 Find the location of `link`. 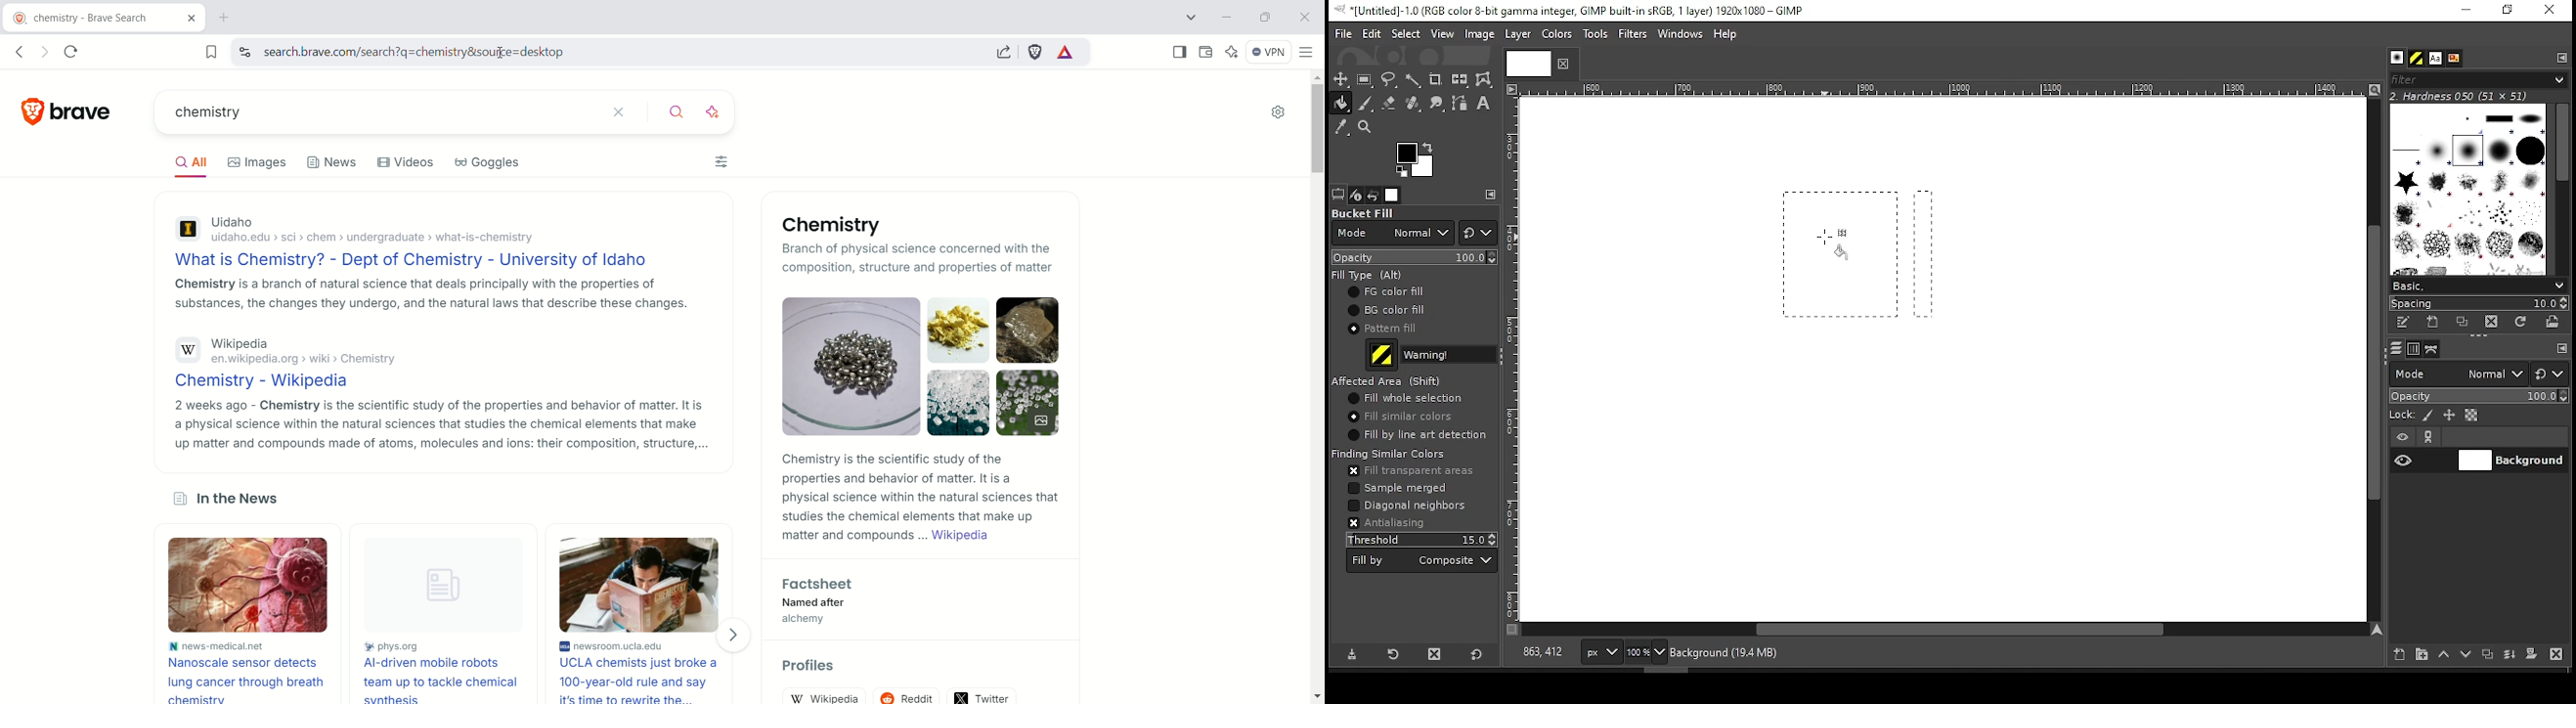

link is located at coordinates (2428, 437).